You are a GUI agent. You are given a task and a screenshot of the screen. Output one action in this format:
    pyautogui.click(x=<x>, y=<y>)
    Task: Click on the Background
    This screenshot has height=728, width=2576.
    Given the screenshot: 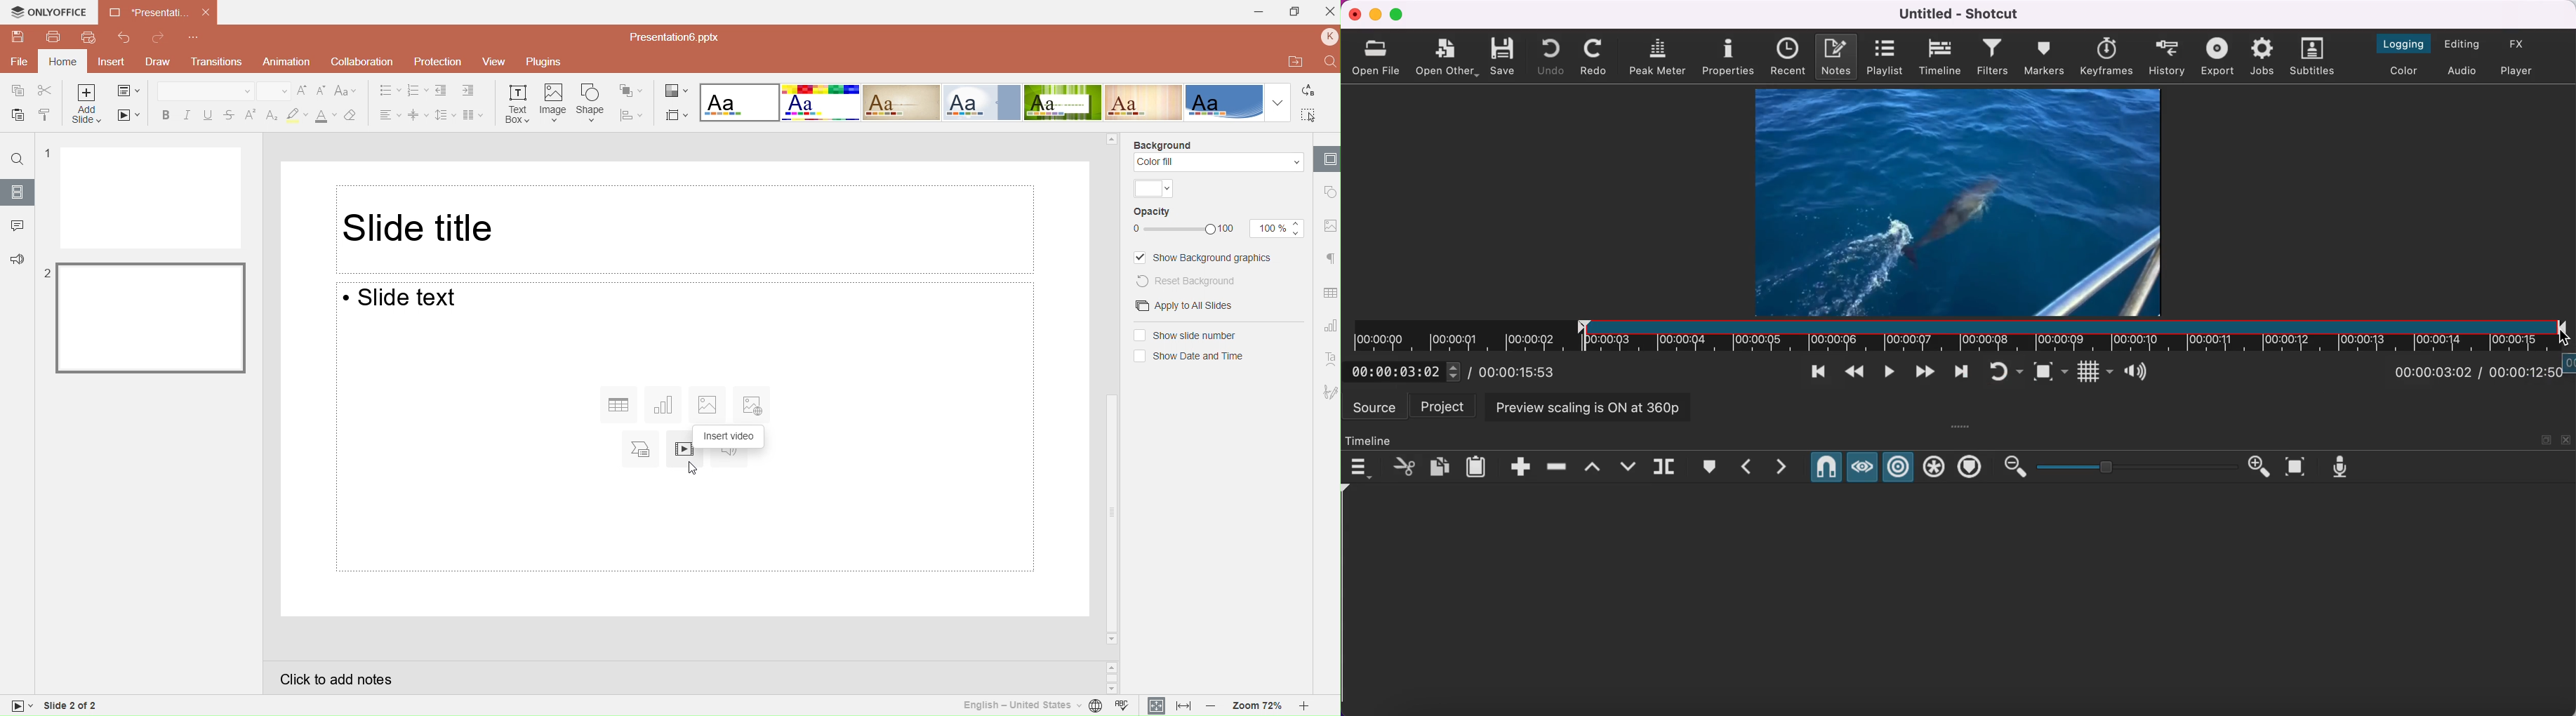 What is the action you would take?
    pyautogui.click(x=1166, y=145)
    